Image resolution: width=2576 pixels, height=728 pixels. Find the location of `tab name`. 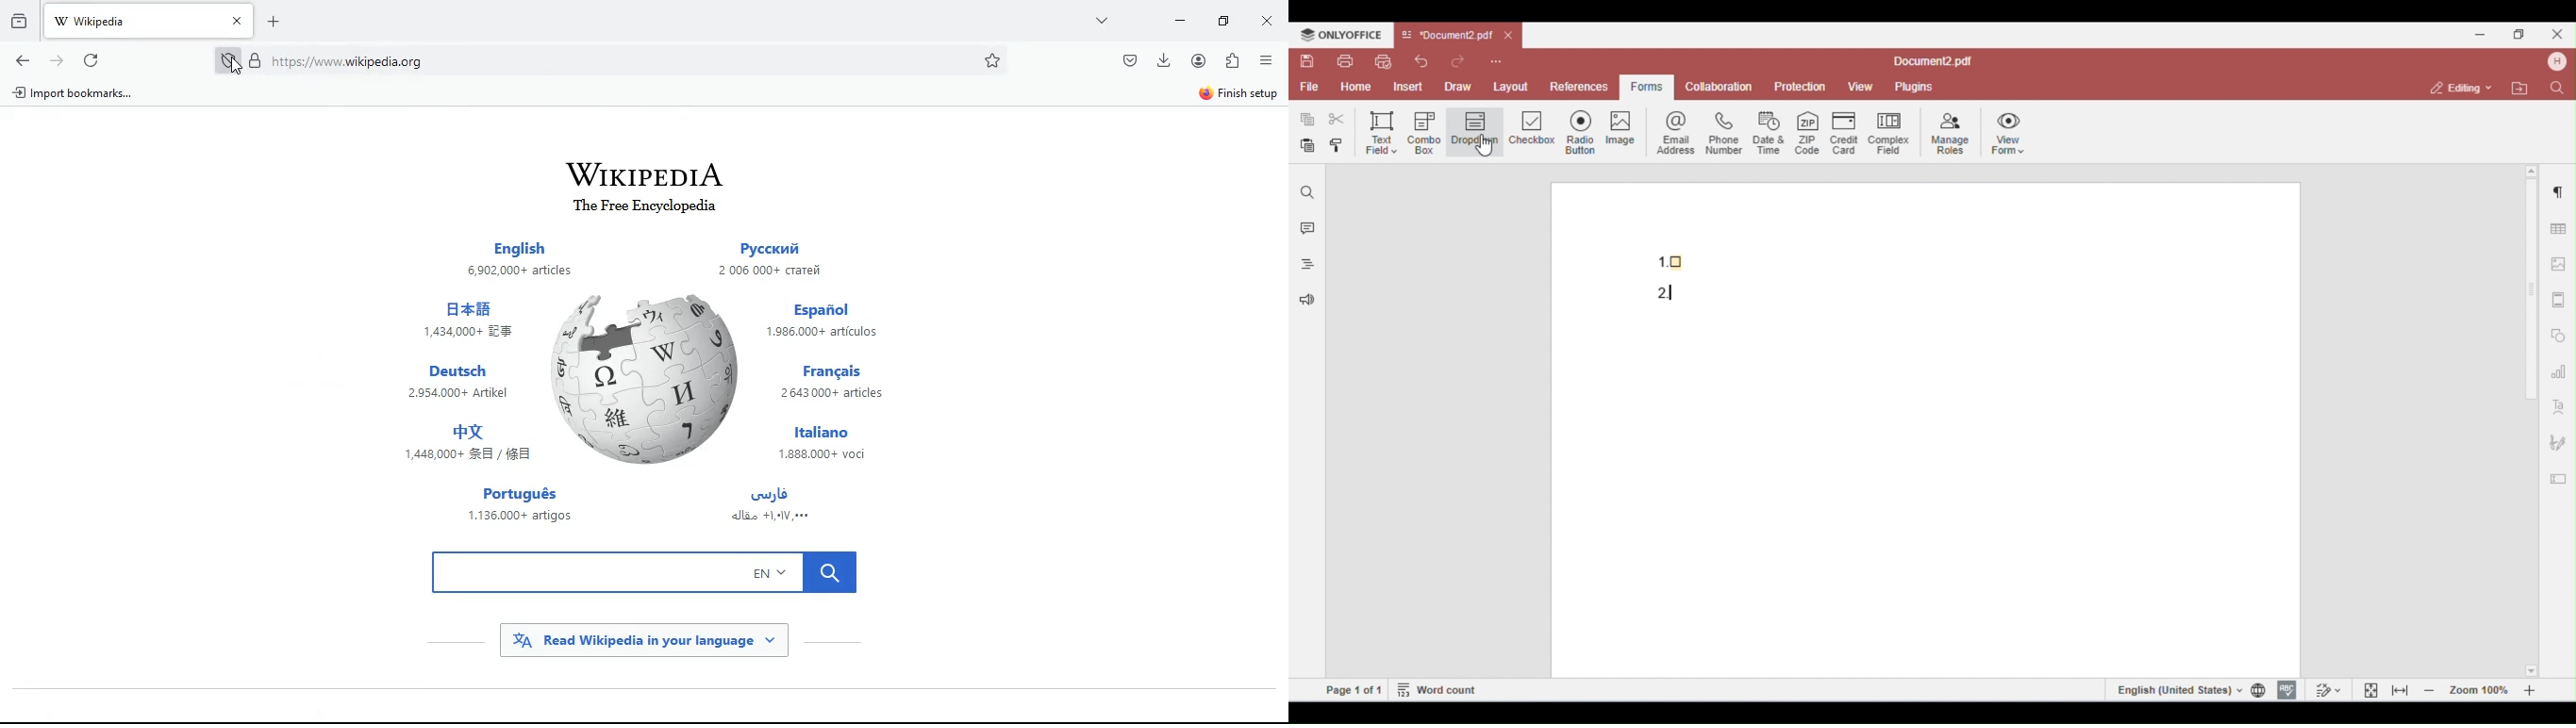

tab name is located at coordinates (1447, 36).